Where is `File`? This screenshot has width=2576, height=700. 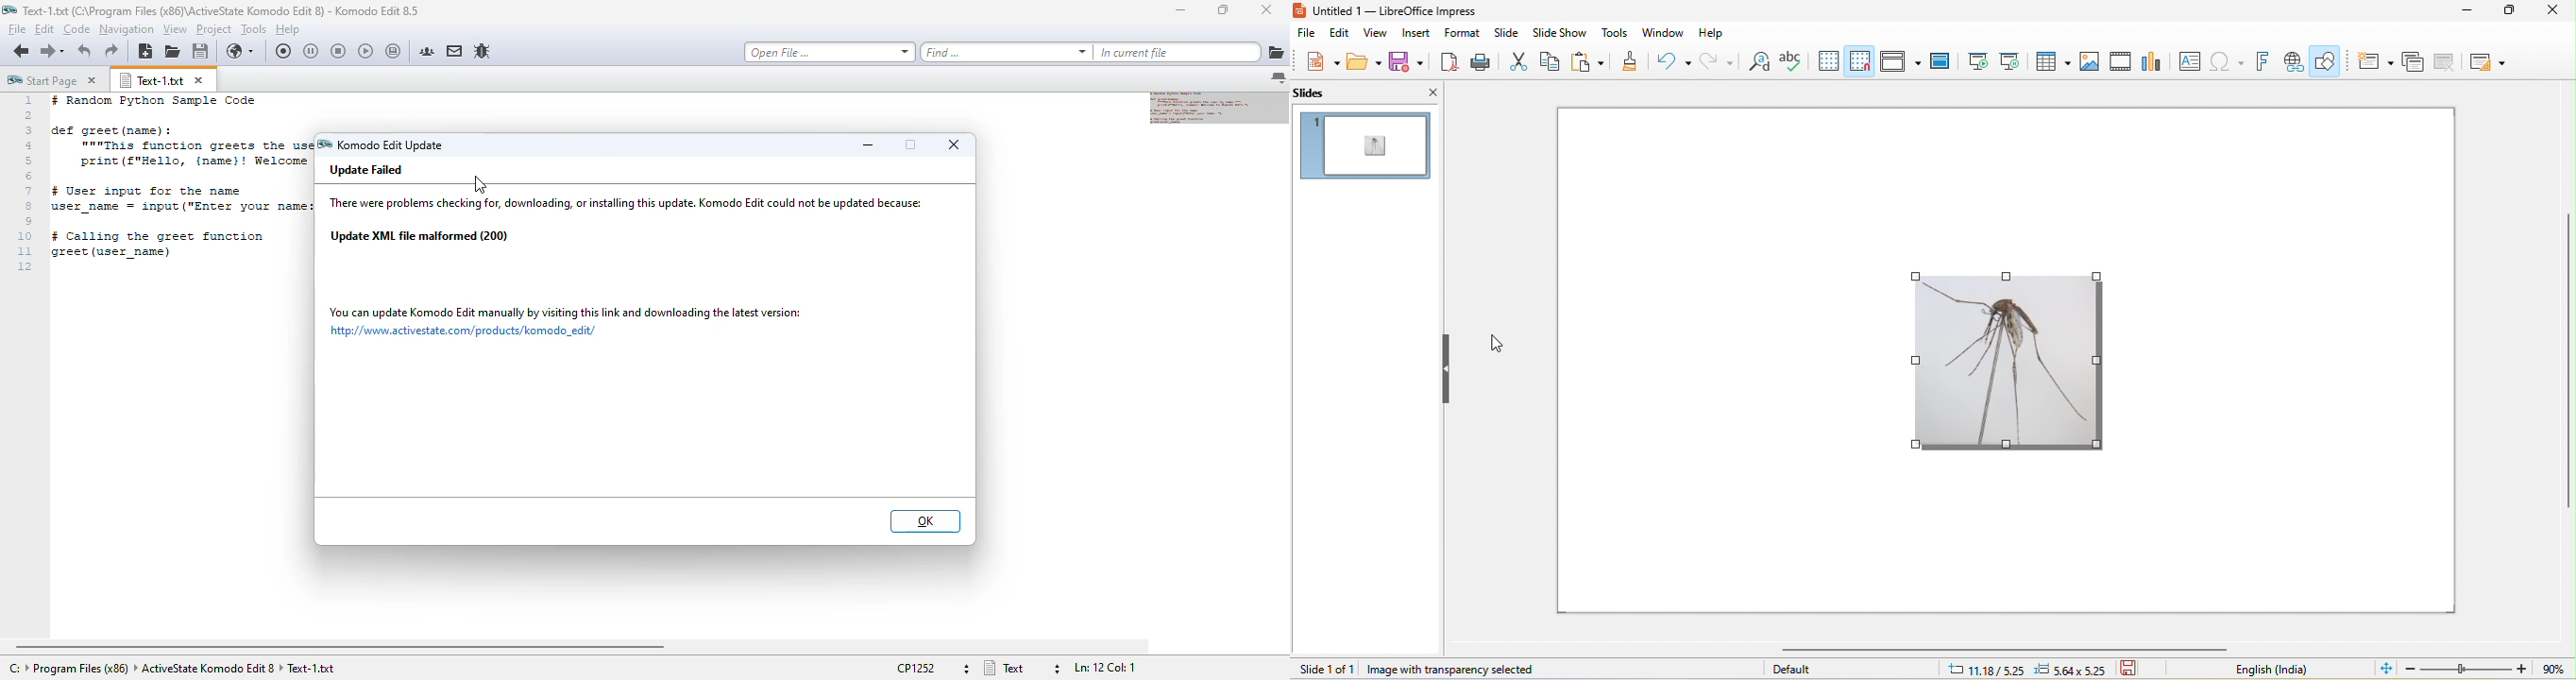
File is located at coordinates (1450, 62).